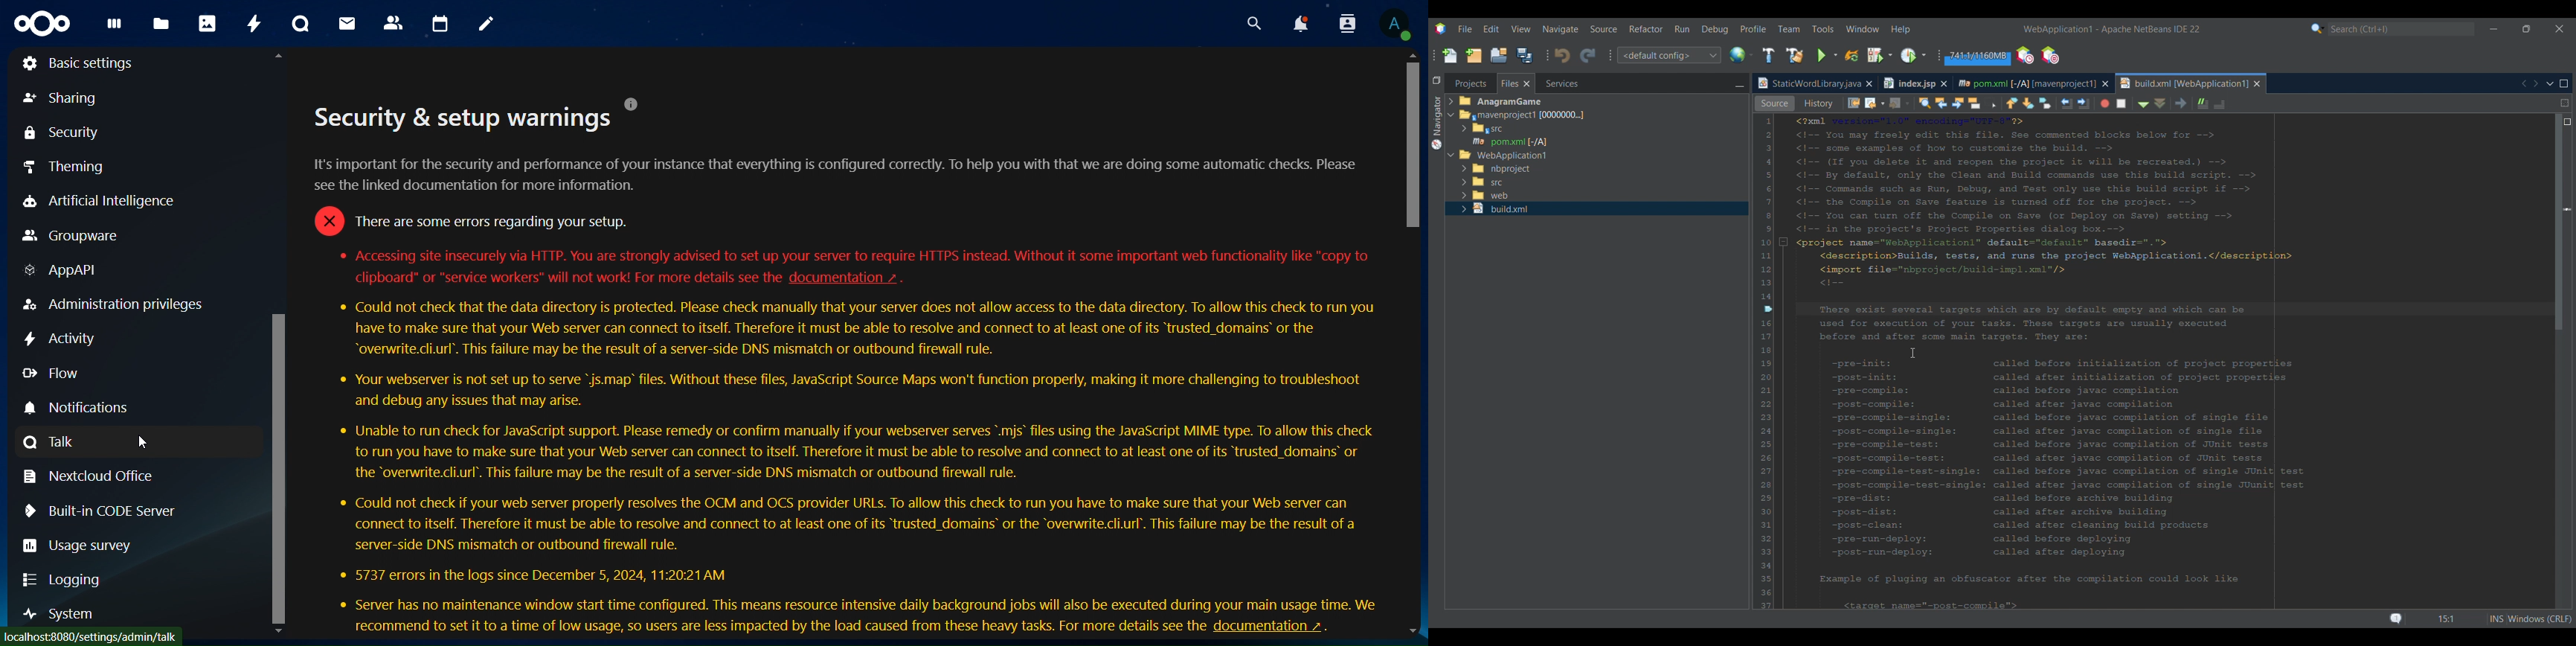 The image size is (2576, 672). I want to click on activity, so click(61, 339).